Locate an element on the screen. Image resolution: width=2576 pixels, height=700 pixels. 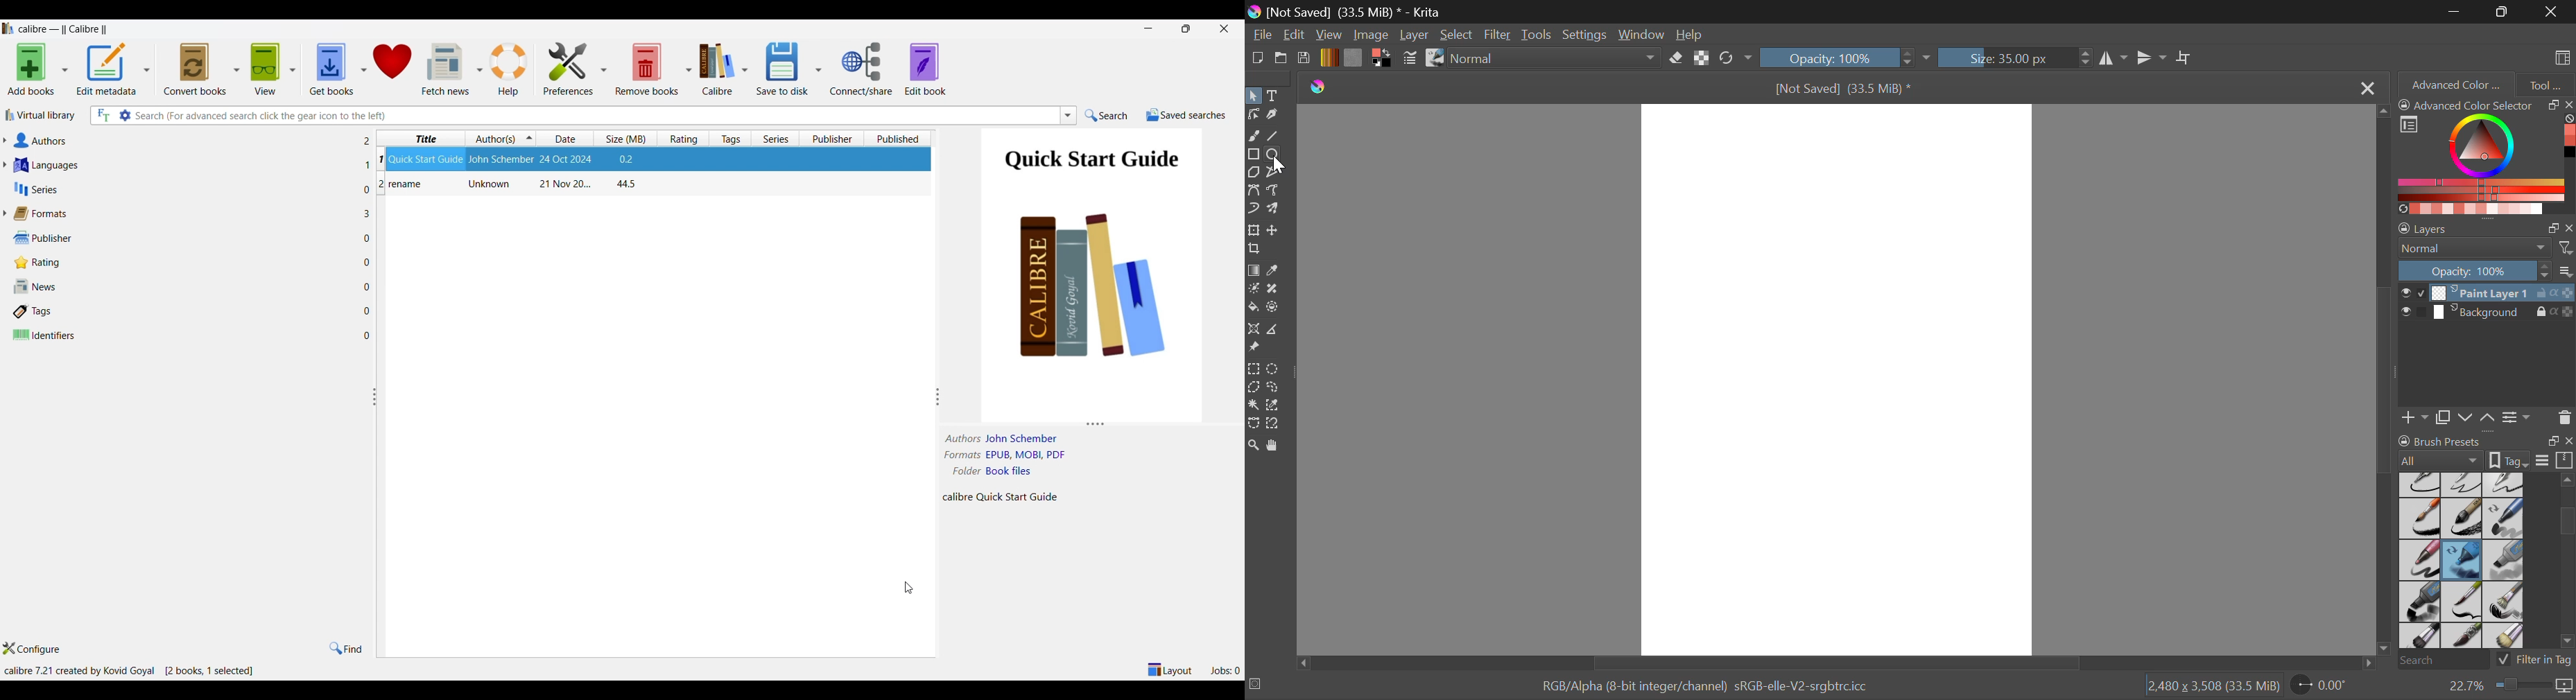
Preview of selected file is located at coordinates (1091, 268).